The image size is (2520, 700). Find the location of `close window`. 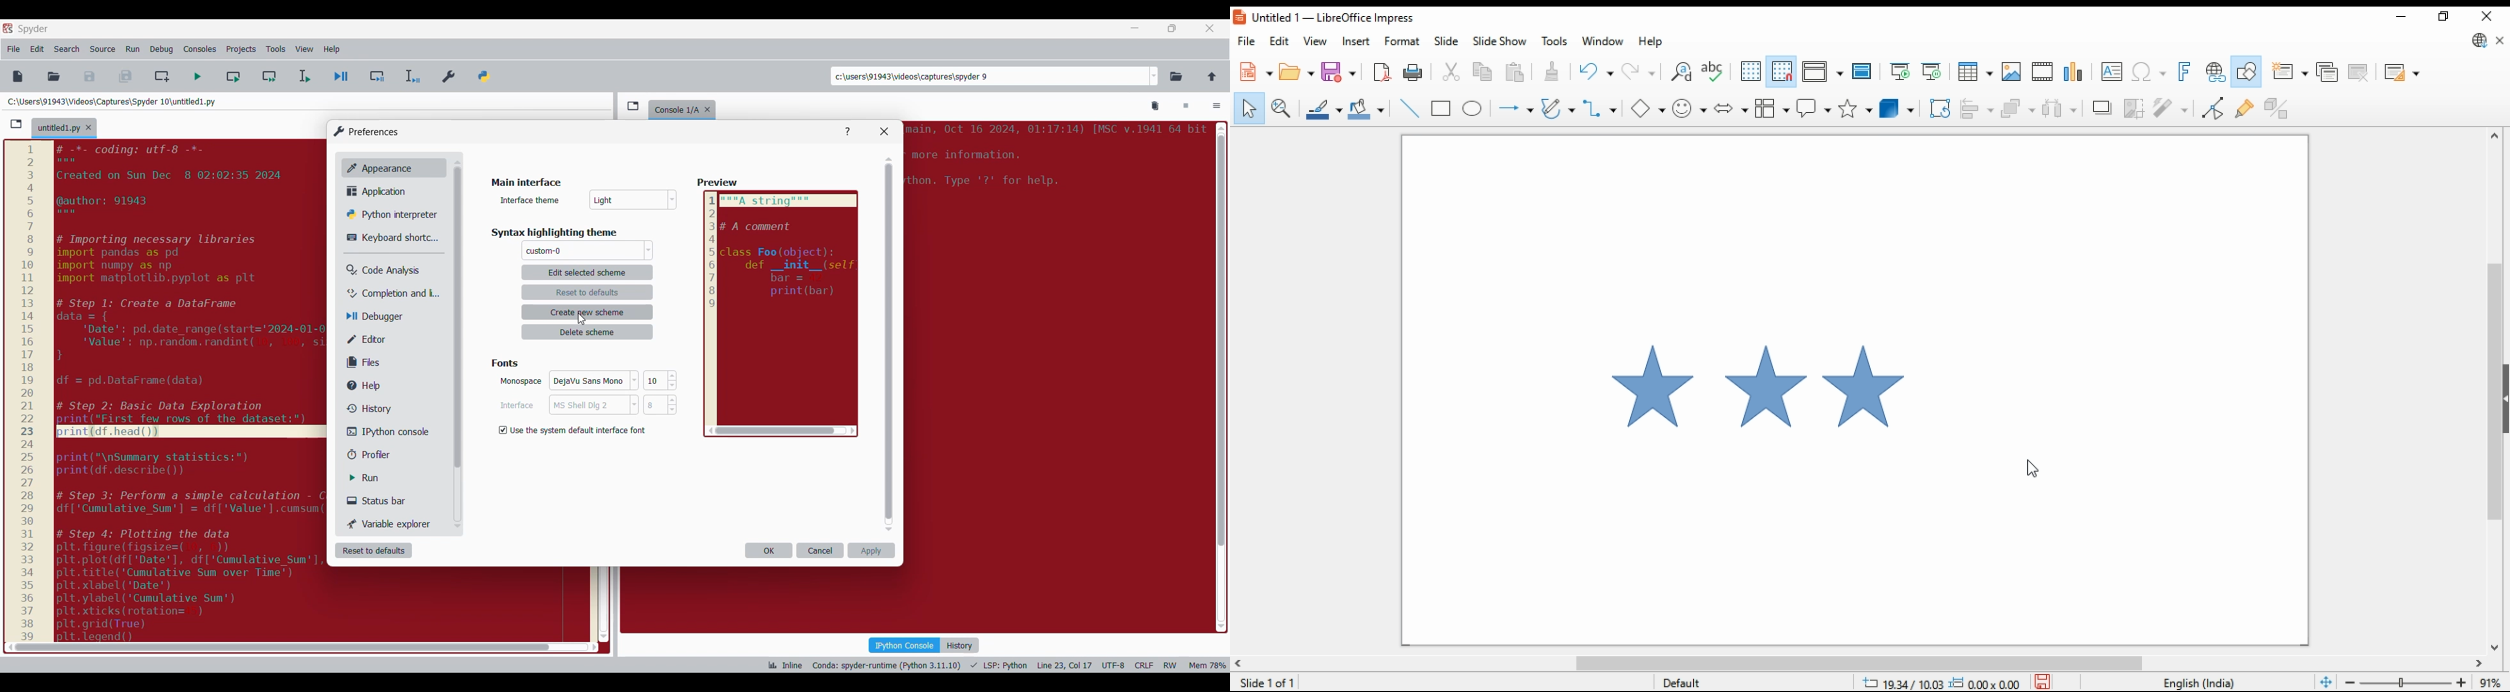

close window is located at coordinates (2489, 14).